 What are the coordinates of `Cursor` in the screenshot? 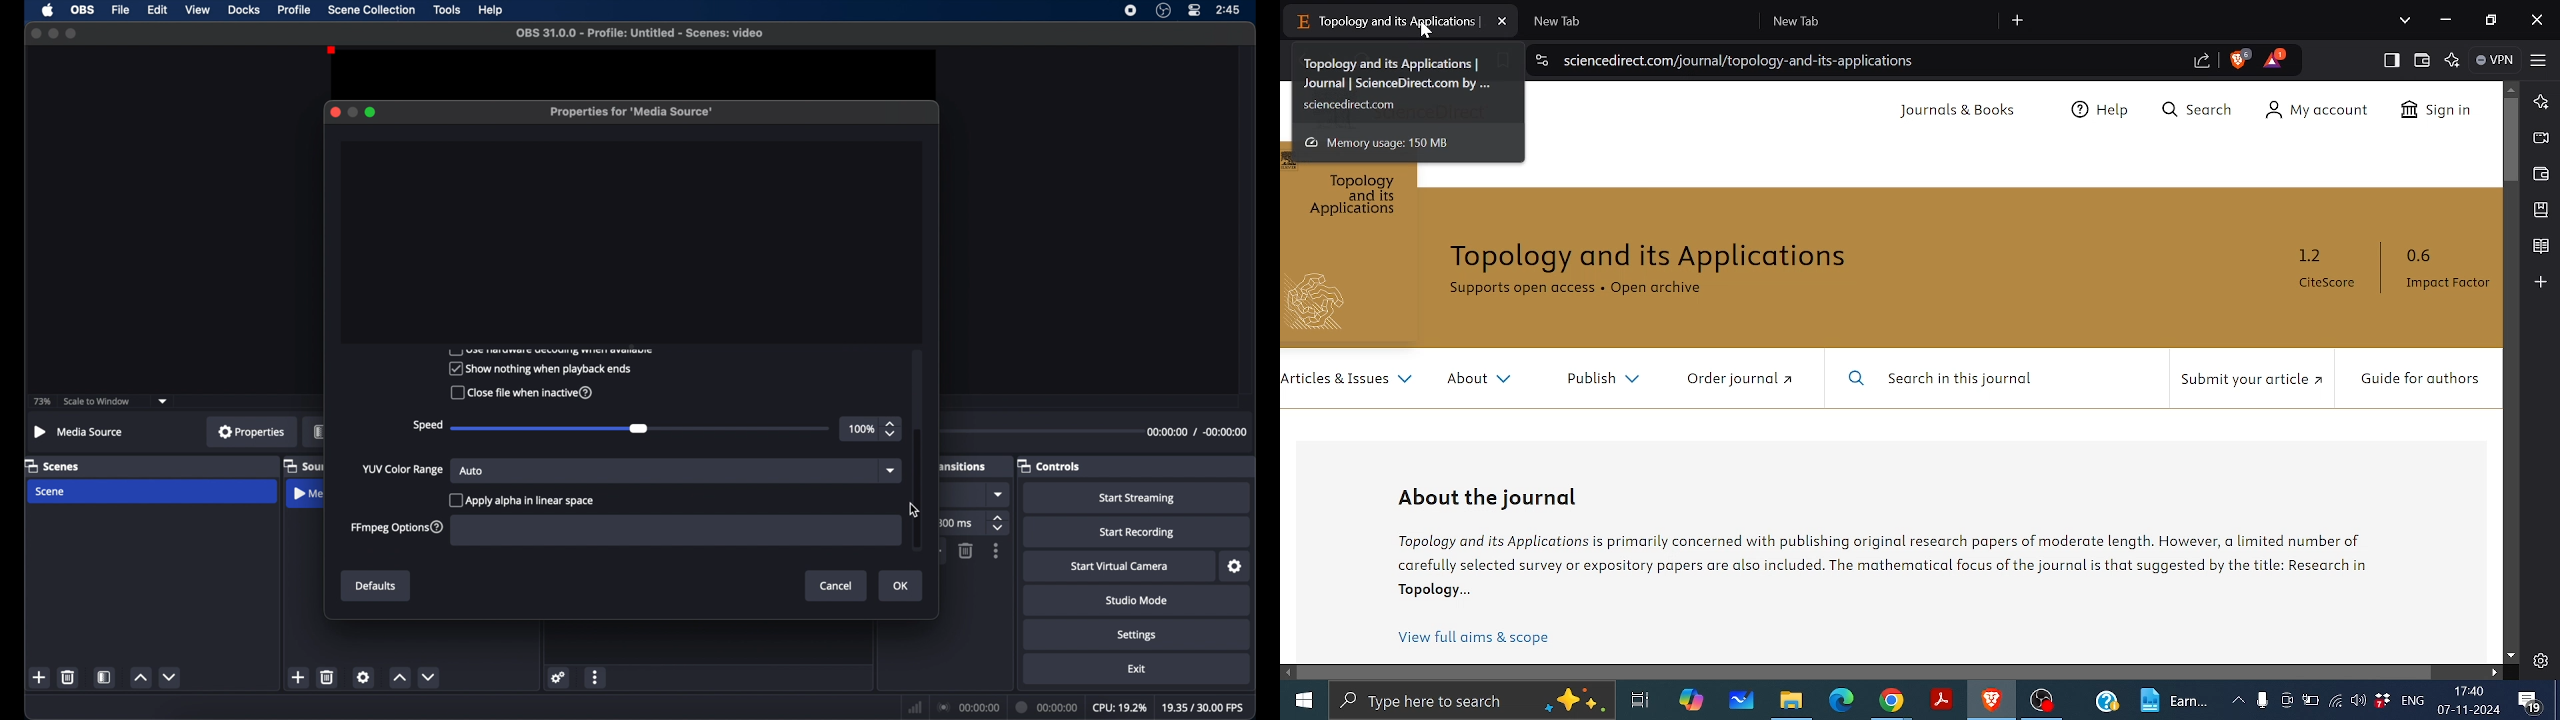 It's located at (911, 512).